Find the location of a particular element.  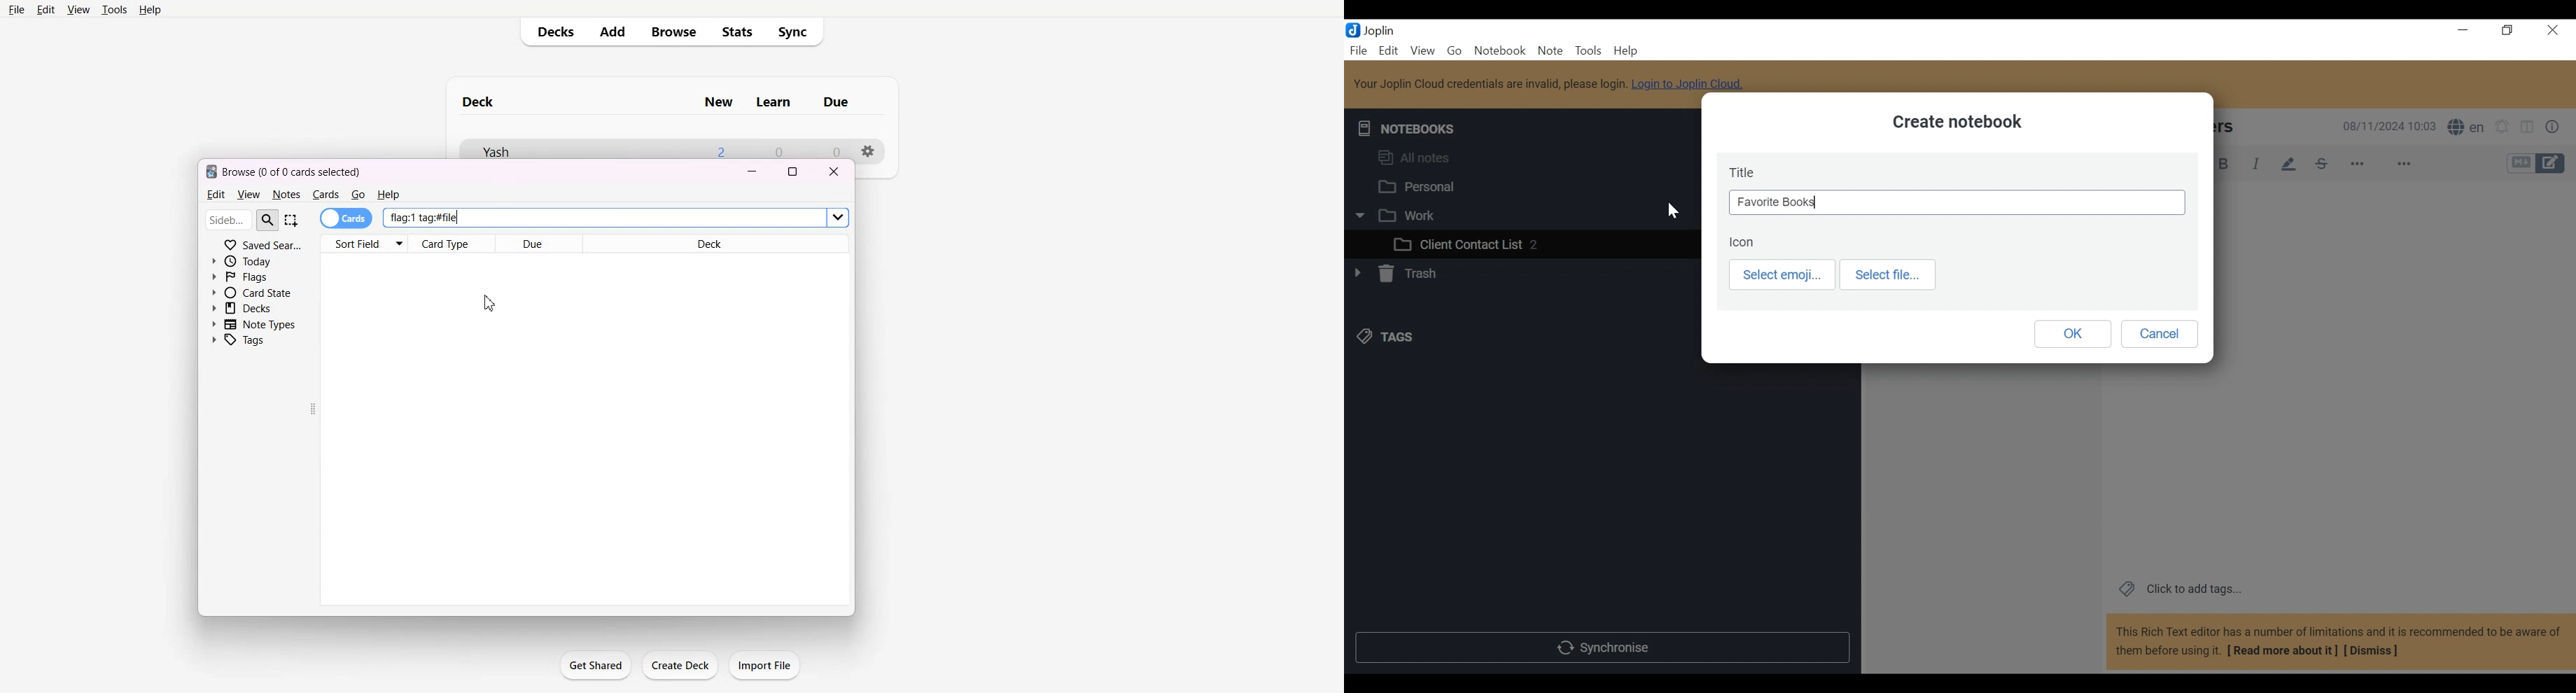

Card State is located at coordinates (251, 293).